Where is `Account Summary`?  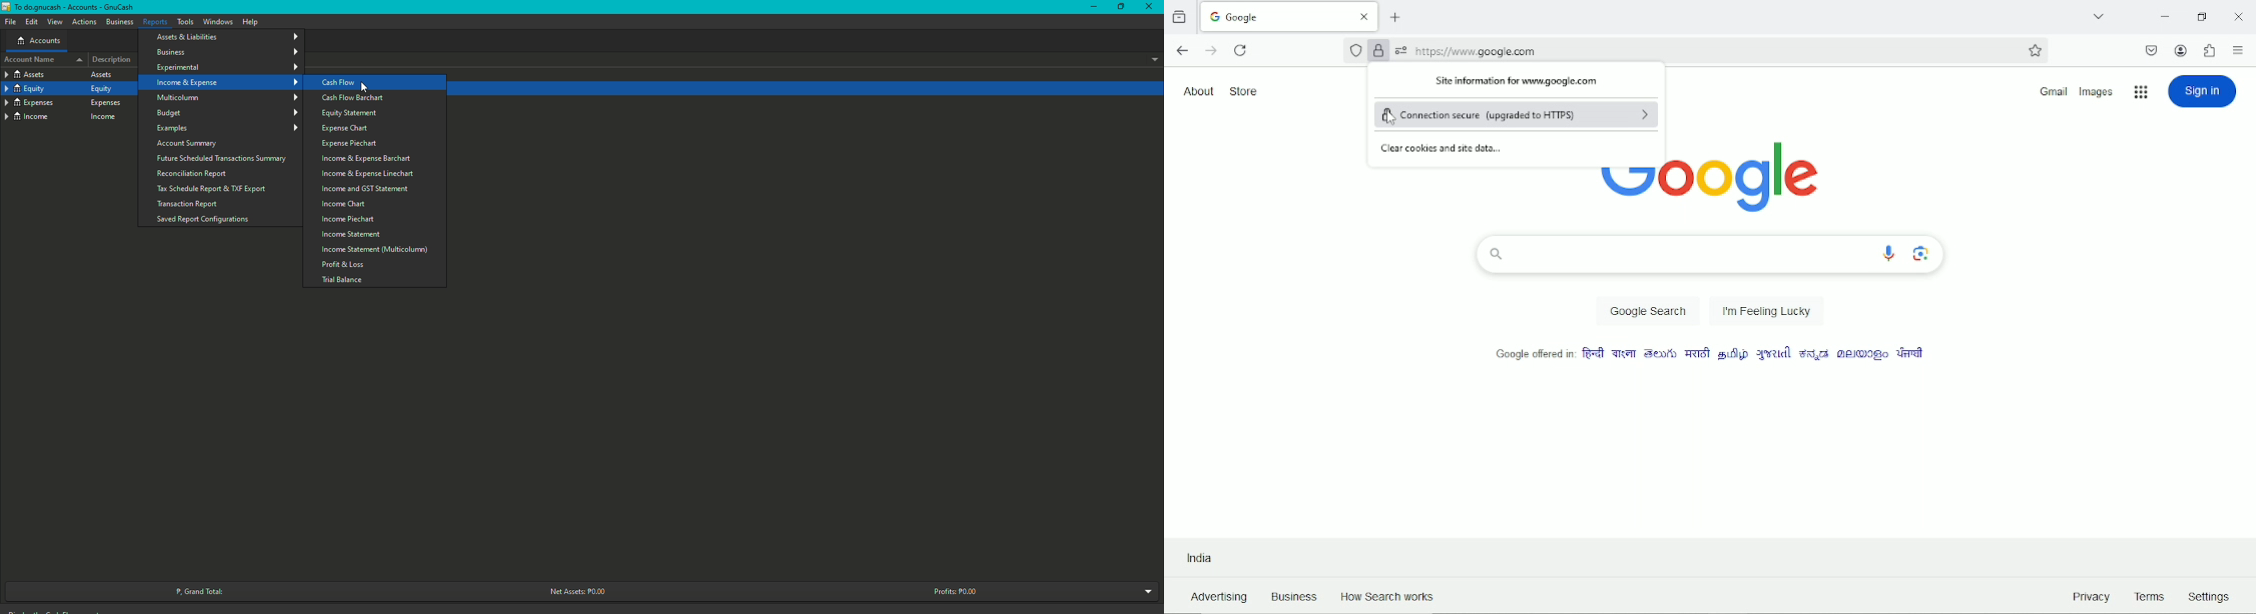
Account Summary is located at coordinates (189, 143).